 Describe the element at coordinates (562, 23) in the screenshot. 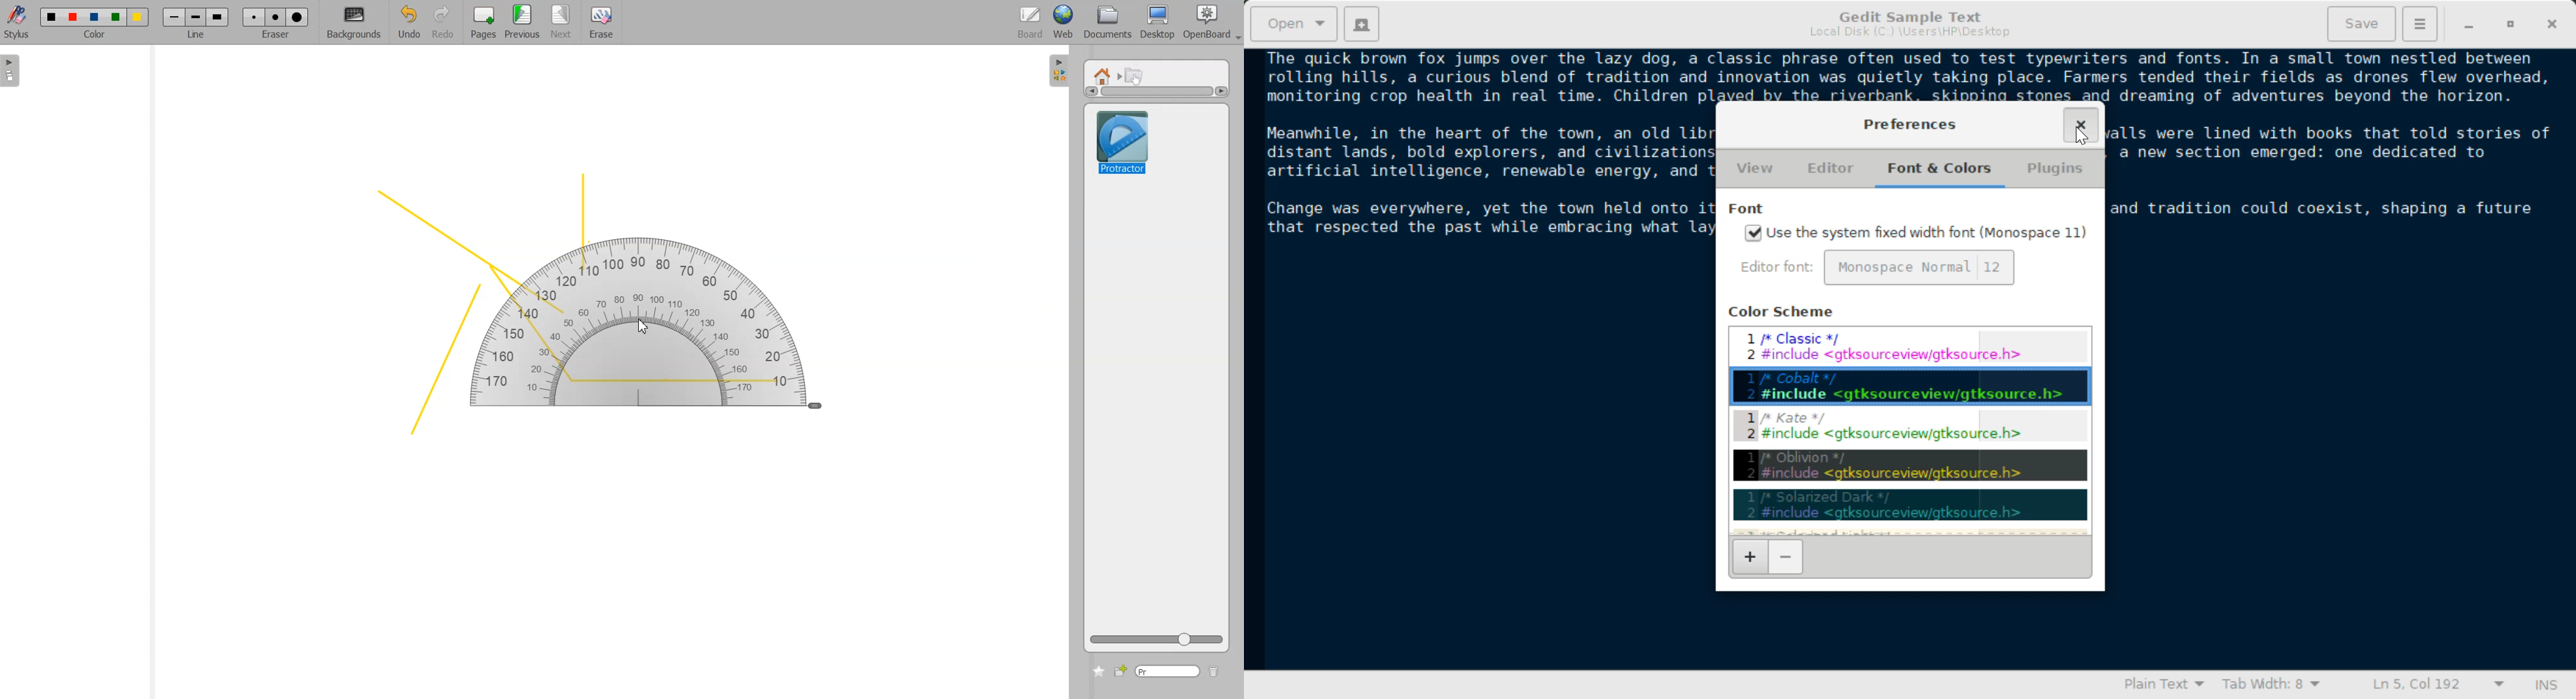

I see `Next` at that location.